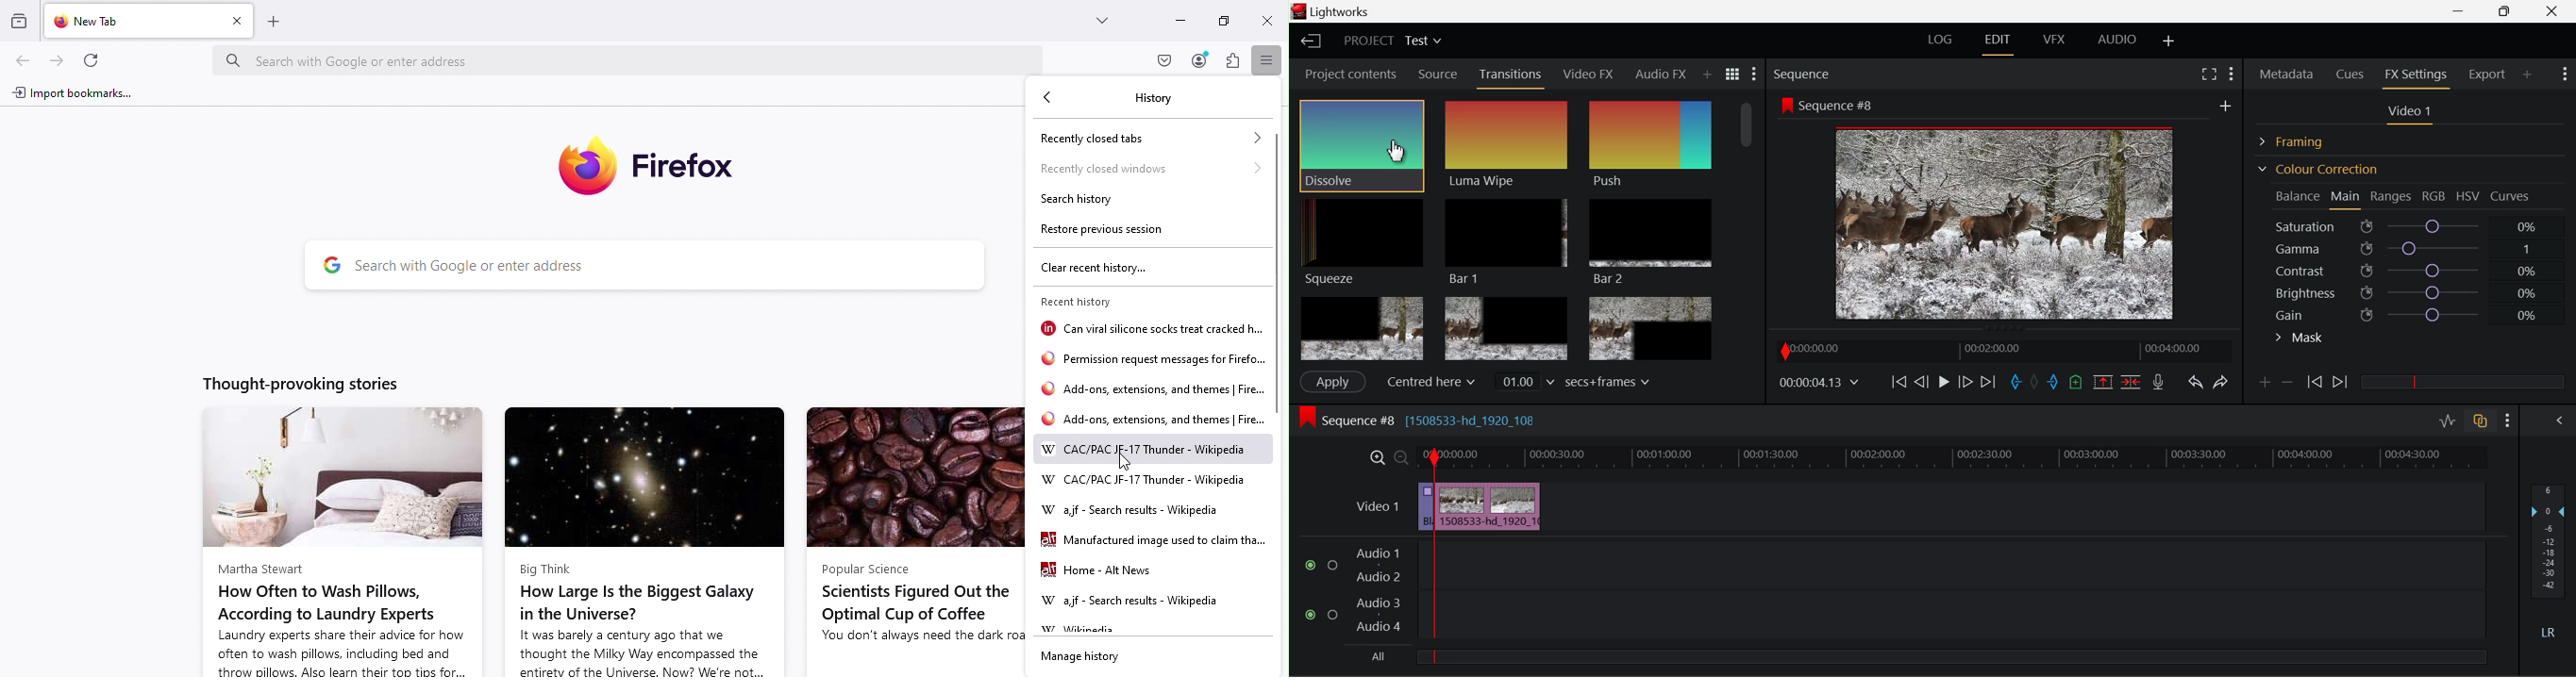 The width and height of the screenshot is (2576, 700). What do you see at coordinates (1733, 74) in the screenshot?
I see `Toggle list and title view` at bounding box center [1733, 74].